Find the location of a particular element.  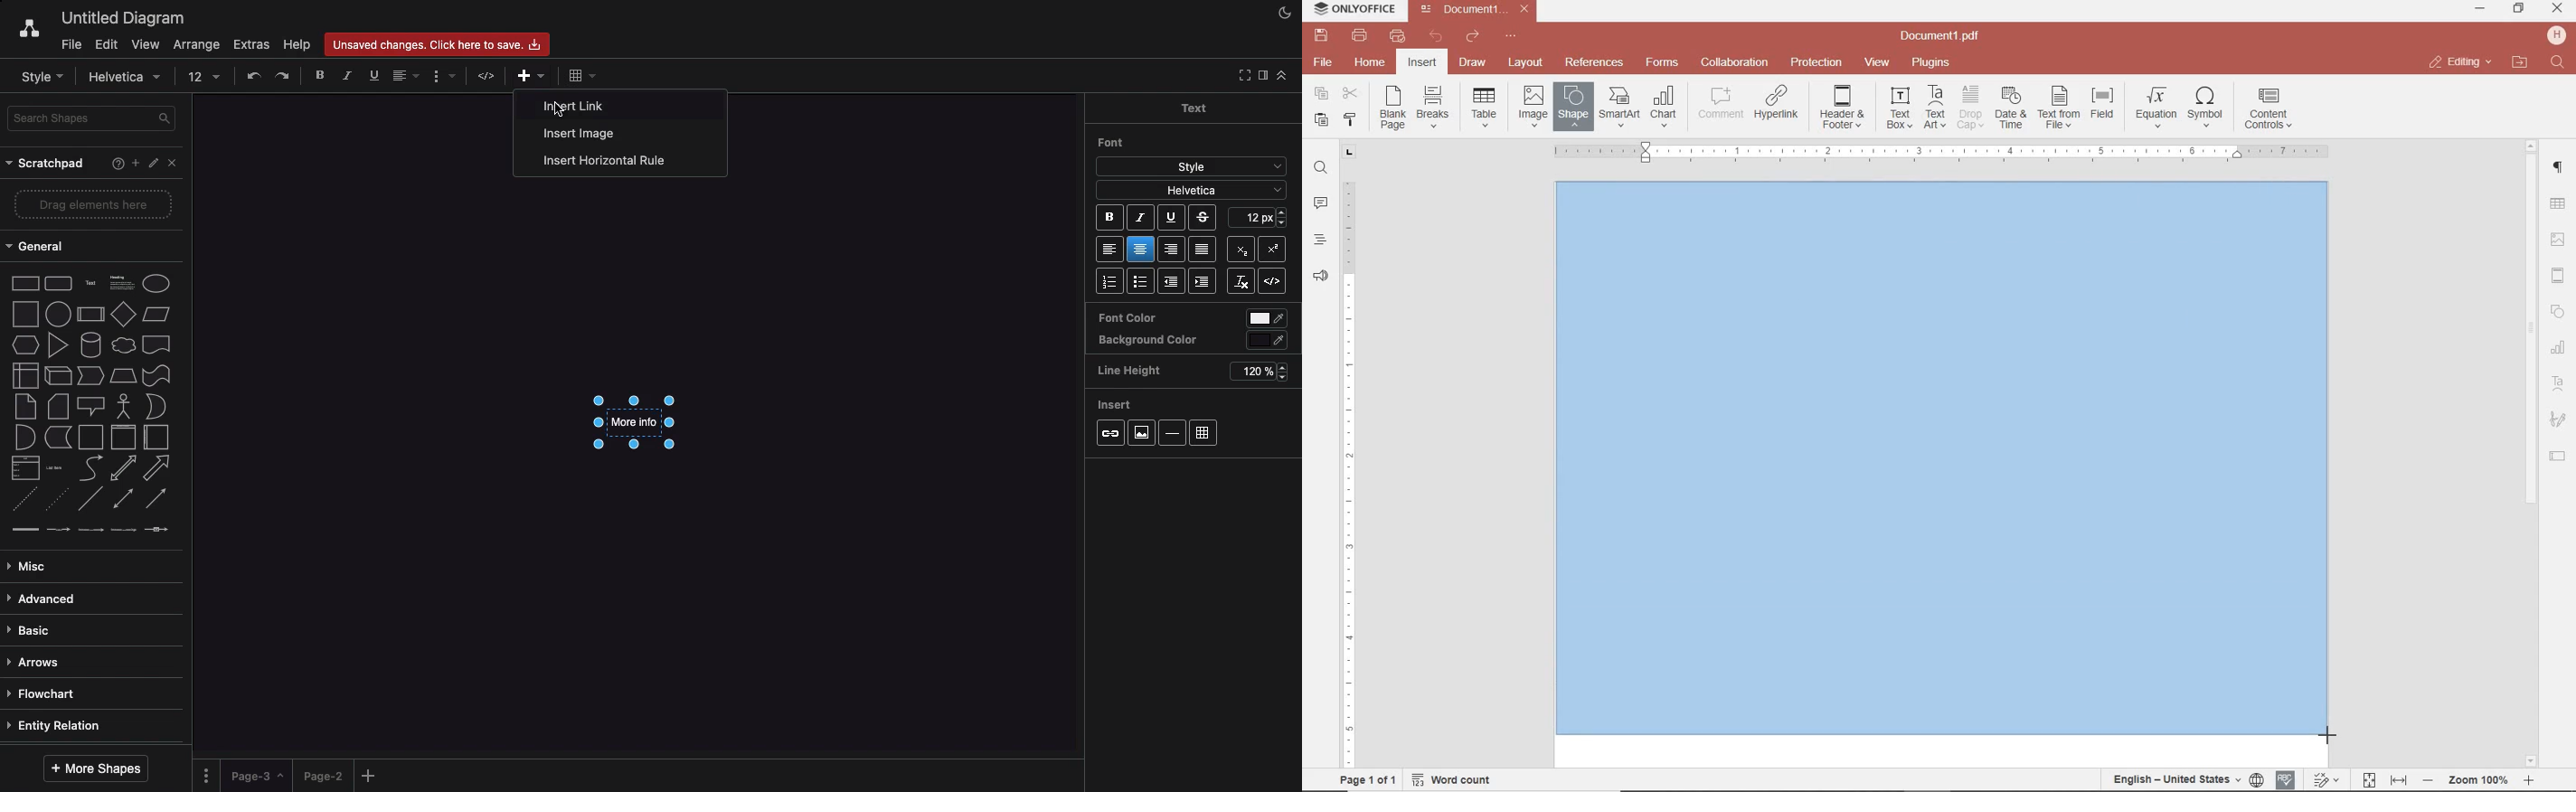

Advanced is located at coordinates (45, 600).